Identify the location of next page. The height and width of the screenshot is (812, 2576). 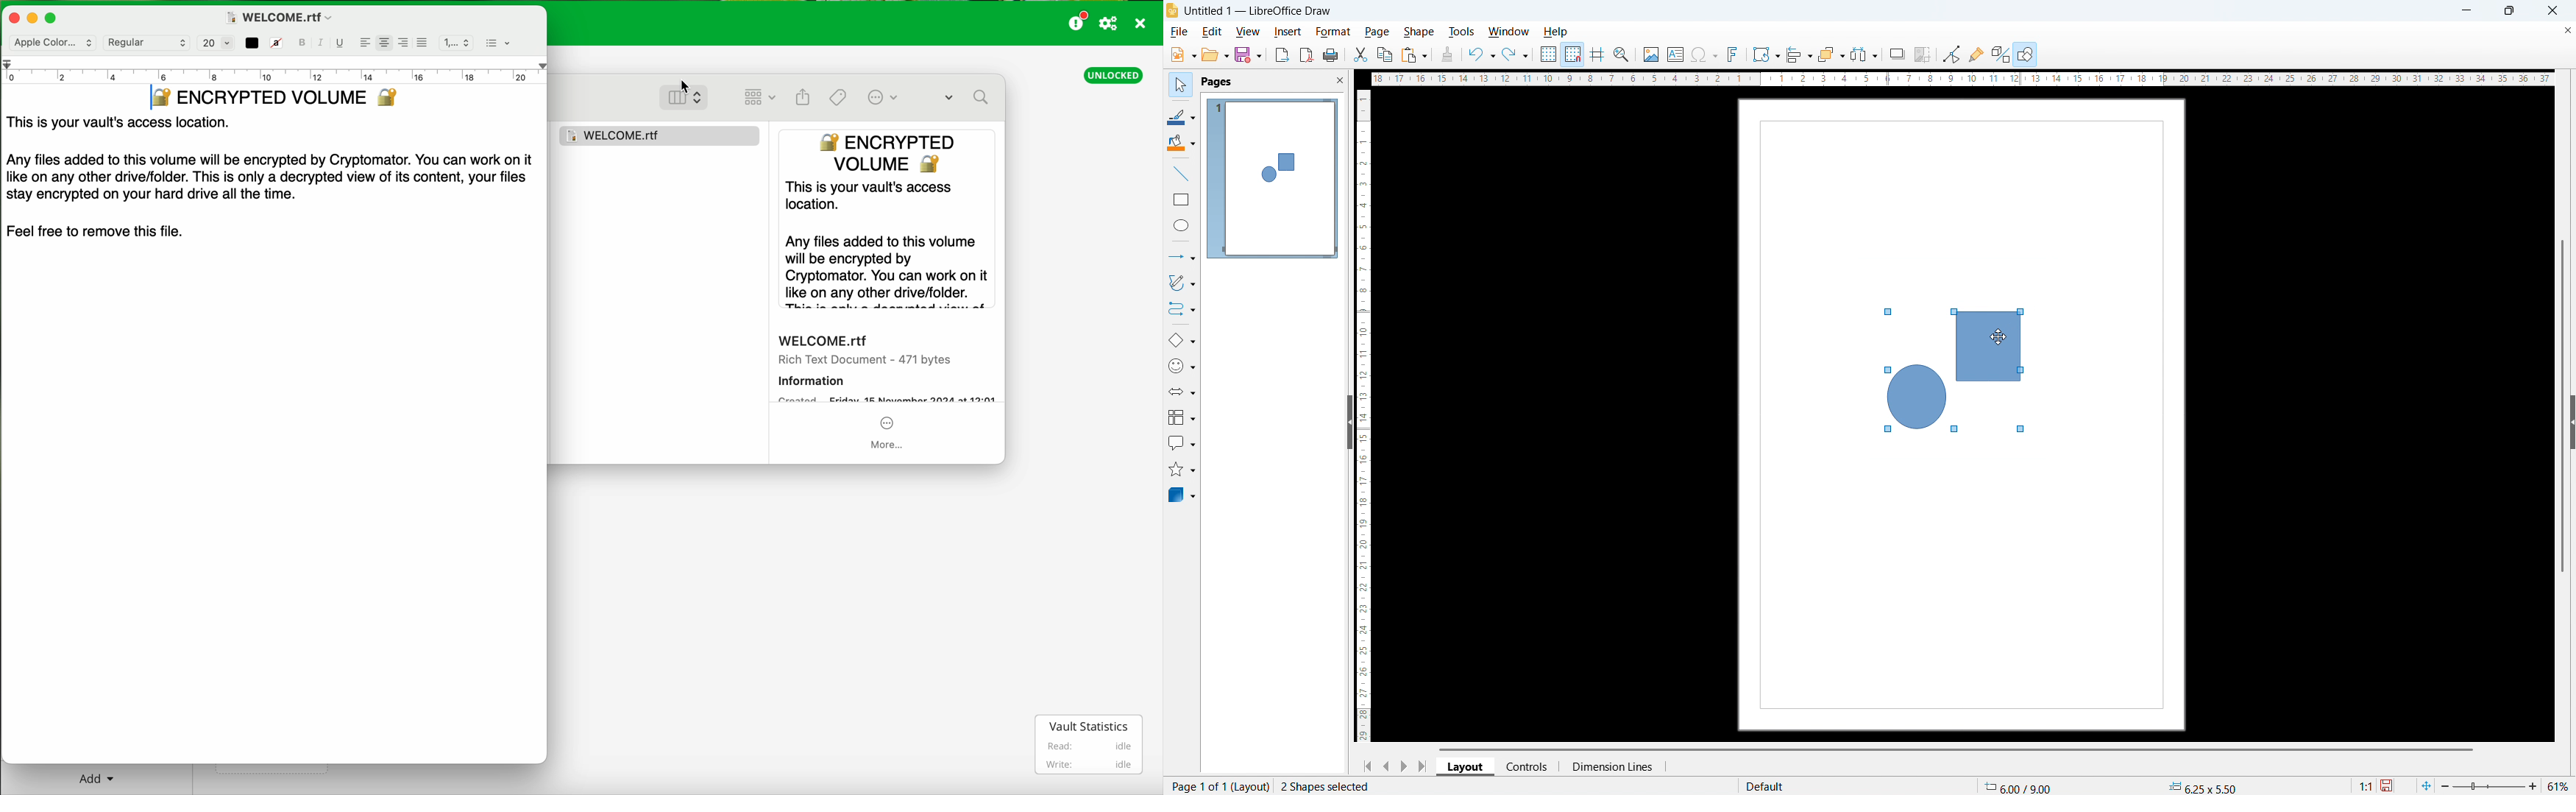
(1405, 766).